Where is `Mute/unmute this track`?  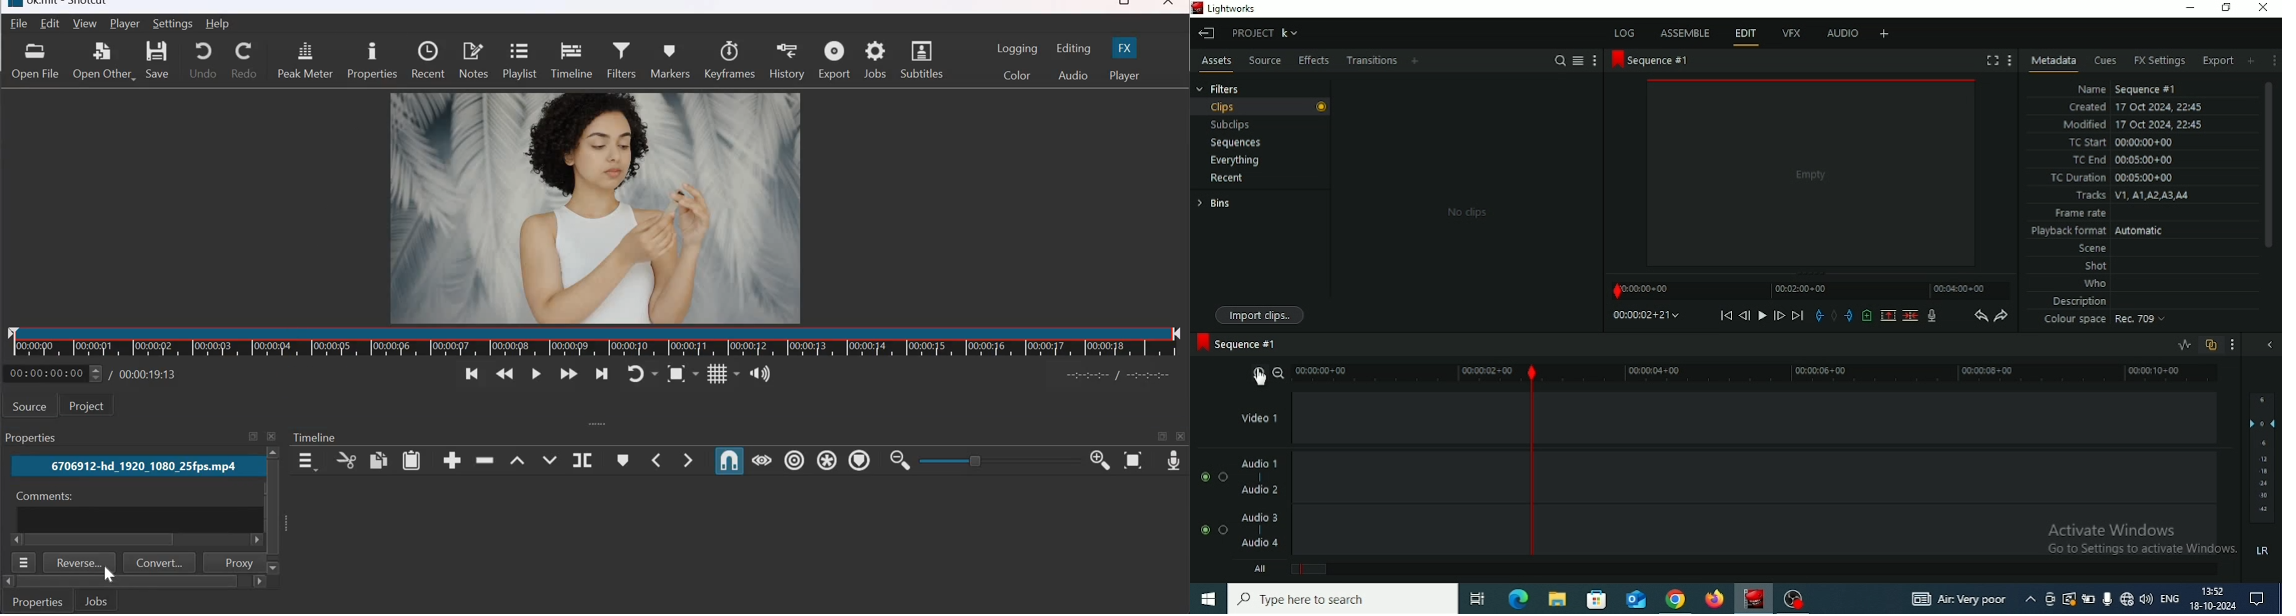
Mute/unmute this track is located at coordinates (1204, 530).